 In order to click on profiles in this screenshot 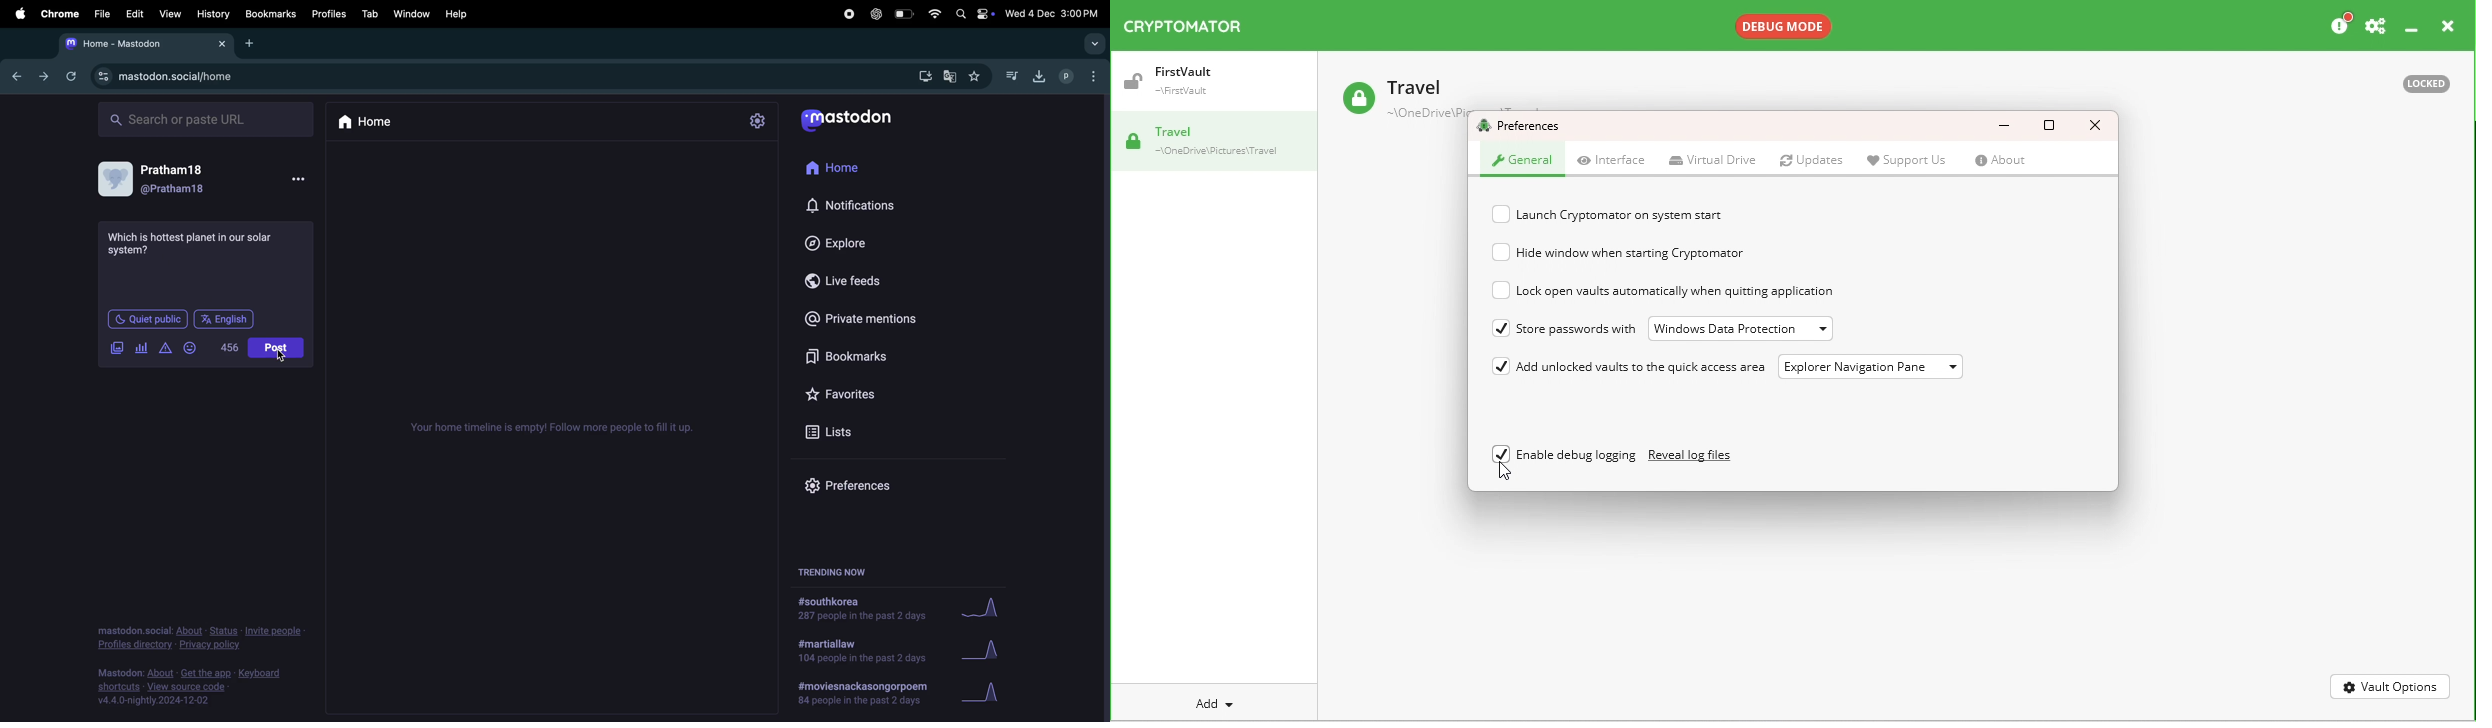, I will do `click(328, 14)`.